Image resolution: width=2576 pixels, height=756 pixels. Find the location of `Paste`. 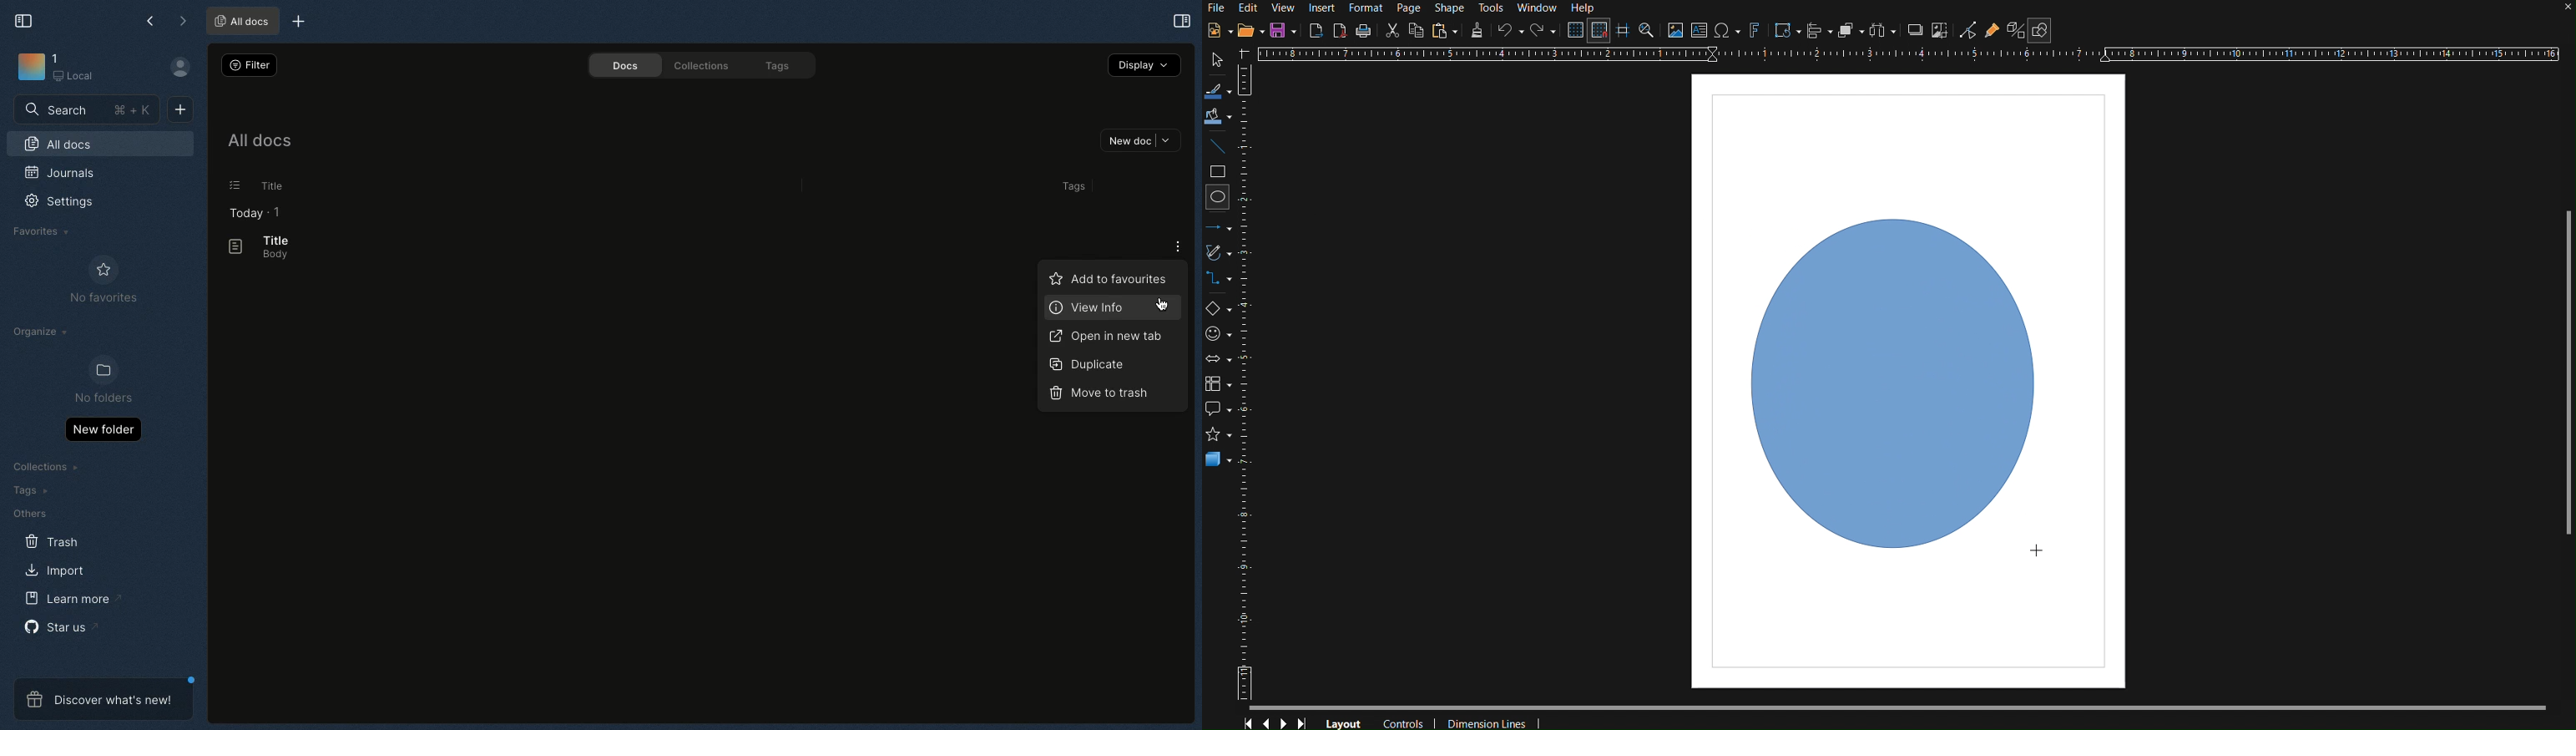

Paste is located at coordinates (1444, 31).